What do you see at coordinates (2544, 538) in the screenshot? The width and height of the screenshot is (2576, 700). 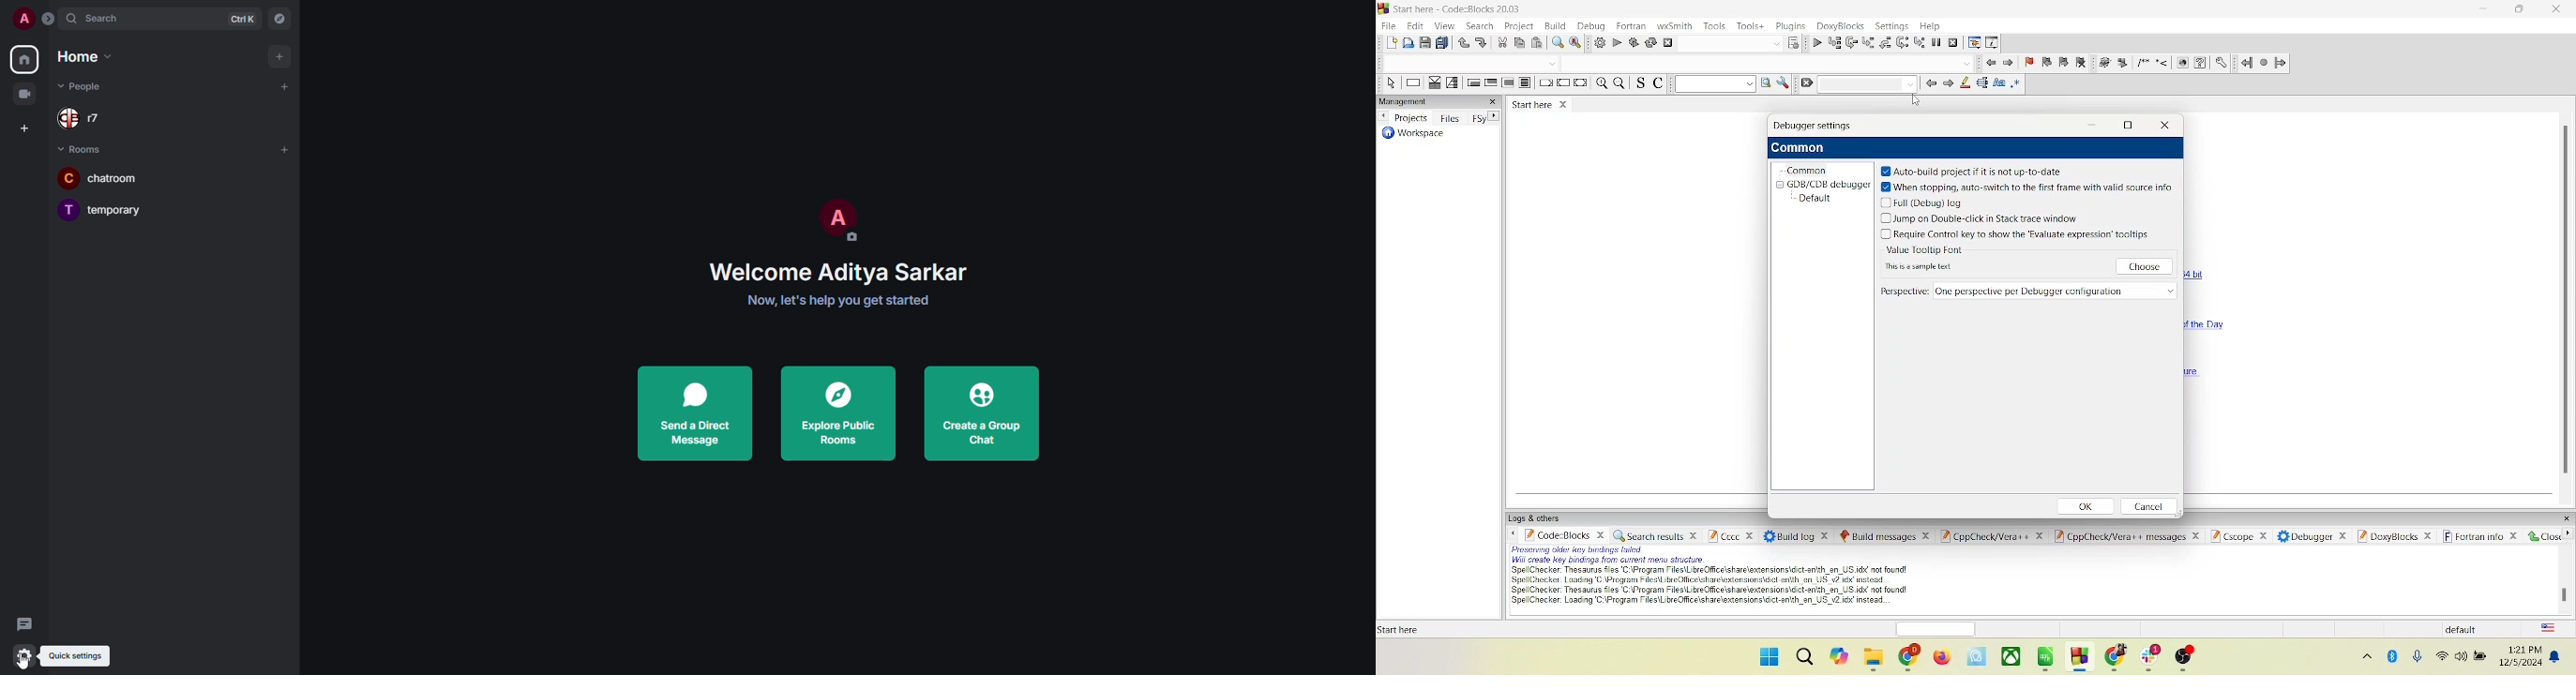 I see `close` at bounding box center [2544, 538].